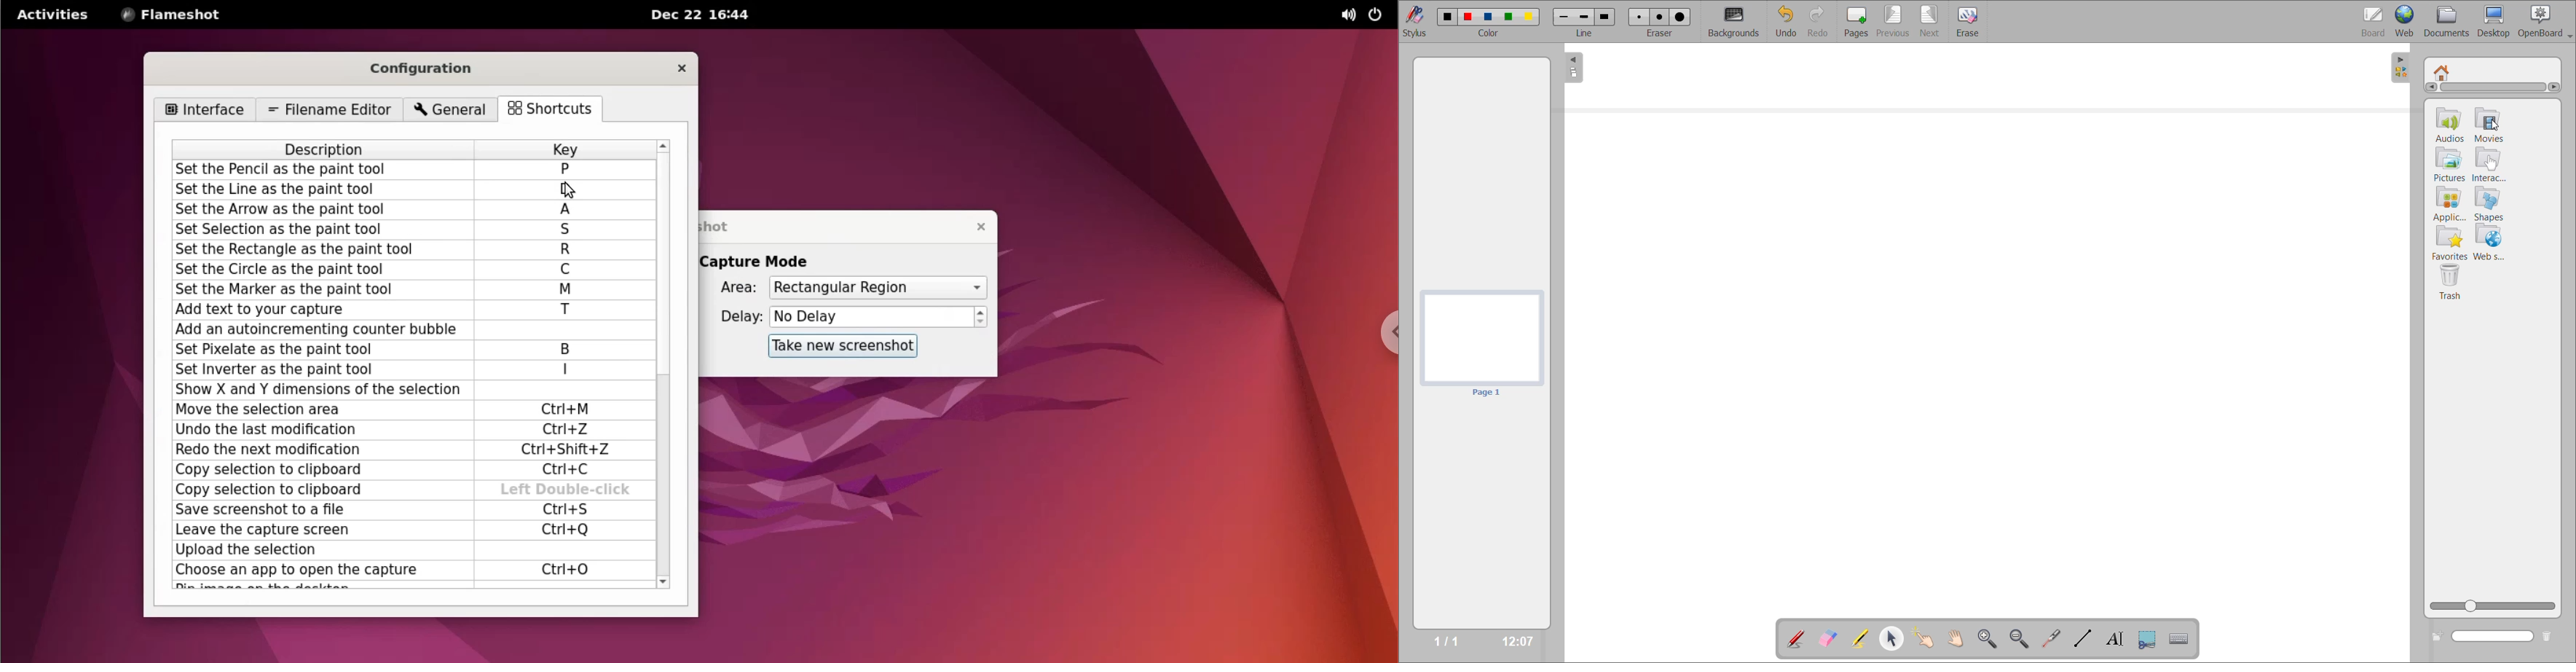 The image size is (2576, 672). What do you see at coordinates (1417, 21) in the screenshot?
I see `stylus` at bounding box center [1417, 21].